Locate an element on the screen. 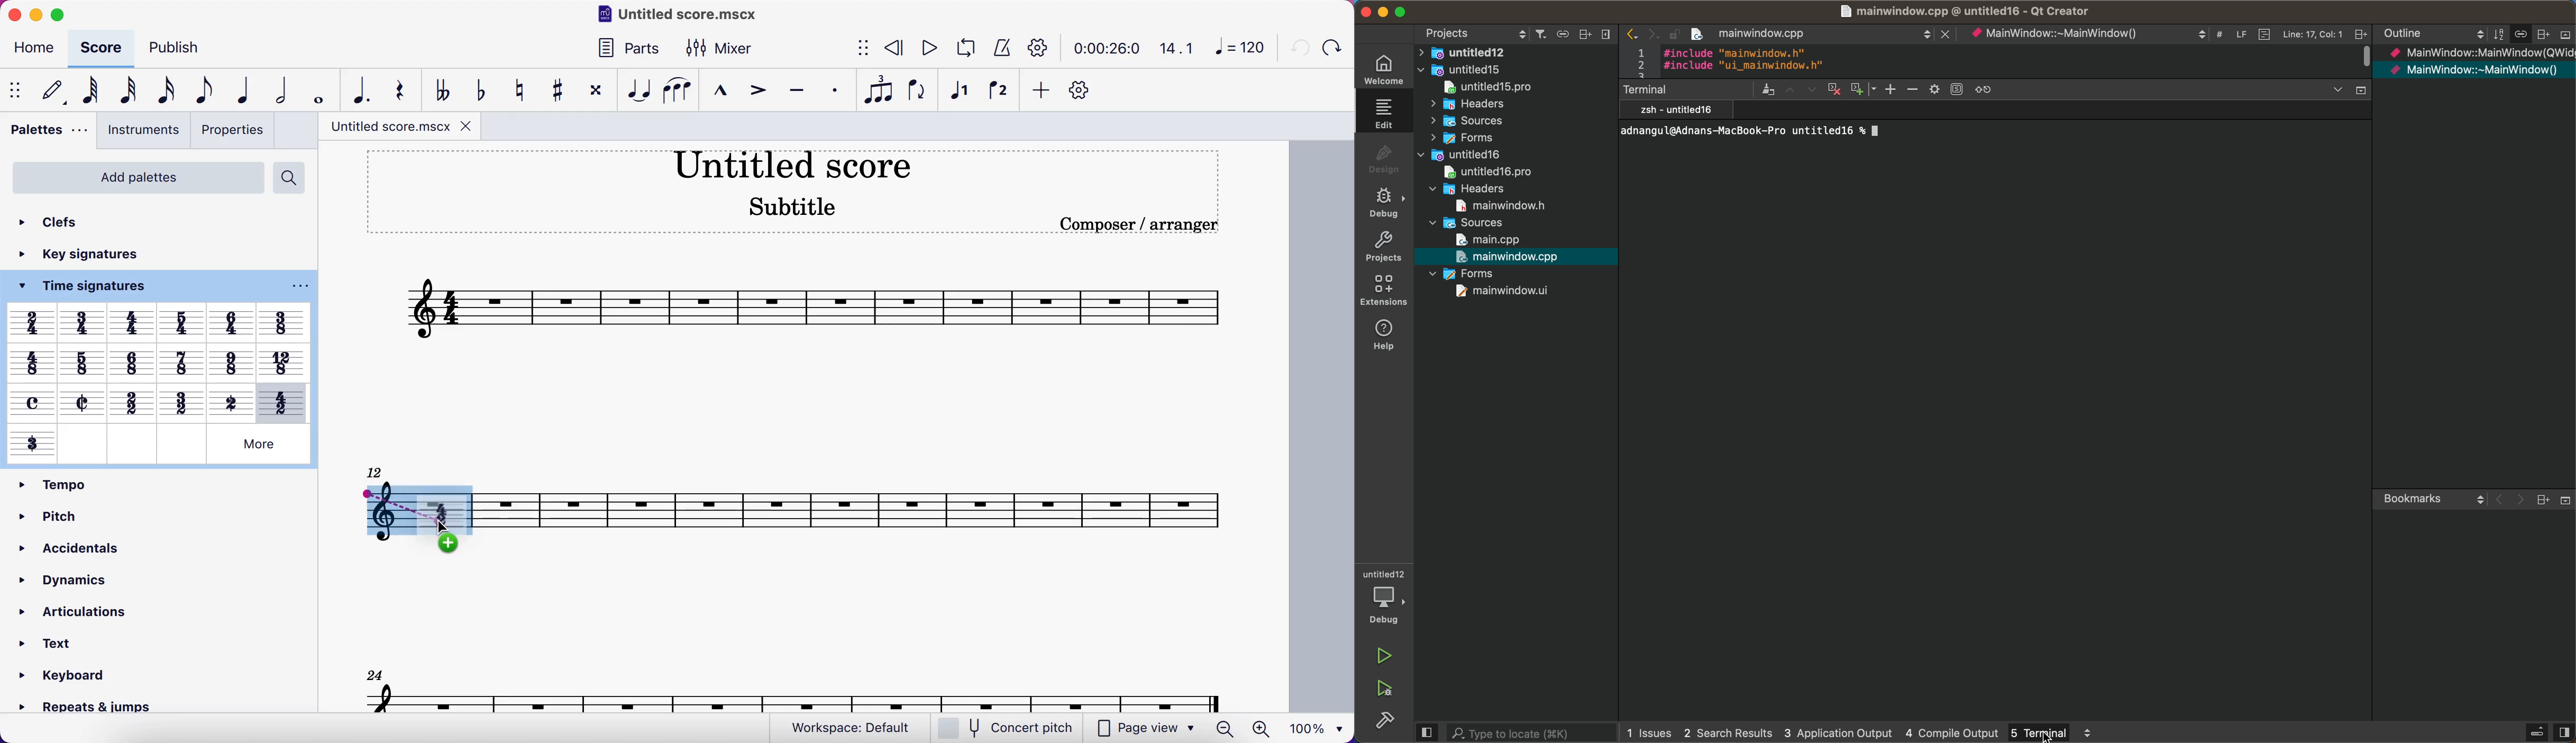 Image resolution: width=2576 pixels, height=756 pixels. terminal type is located at coordinates (1677, 110).